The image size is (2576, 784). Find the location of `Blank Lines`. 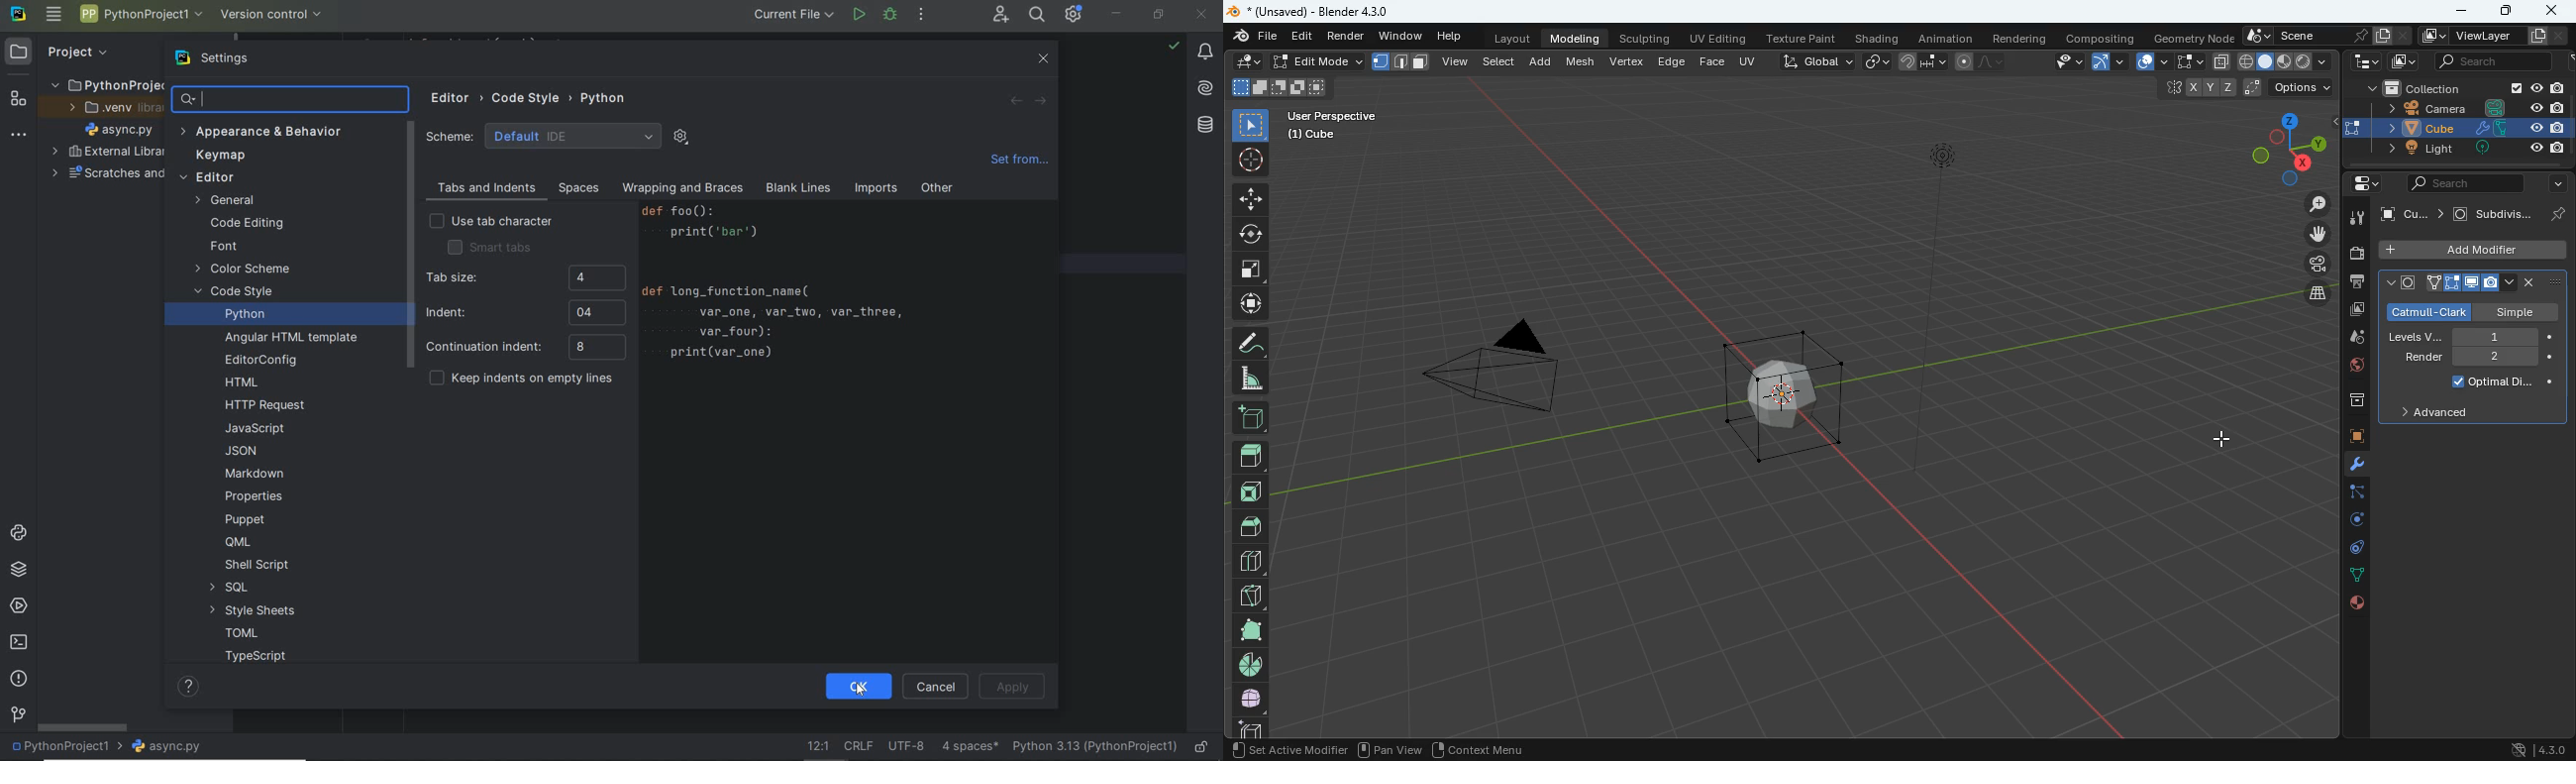

Blank Lines is located at coordinates (799, 190).